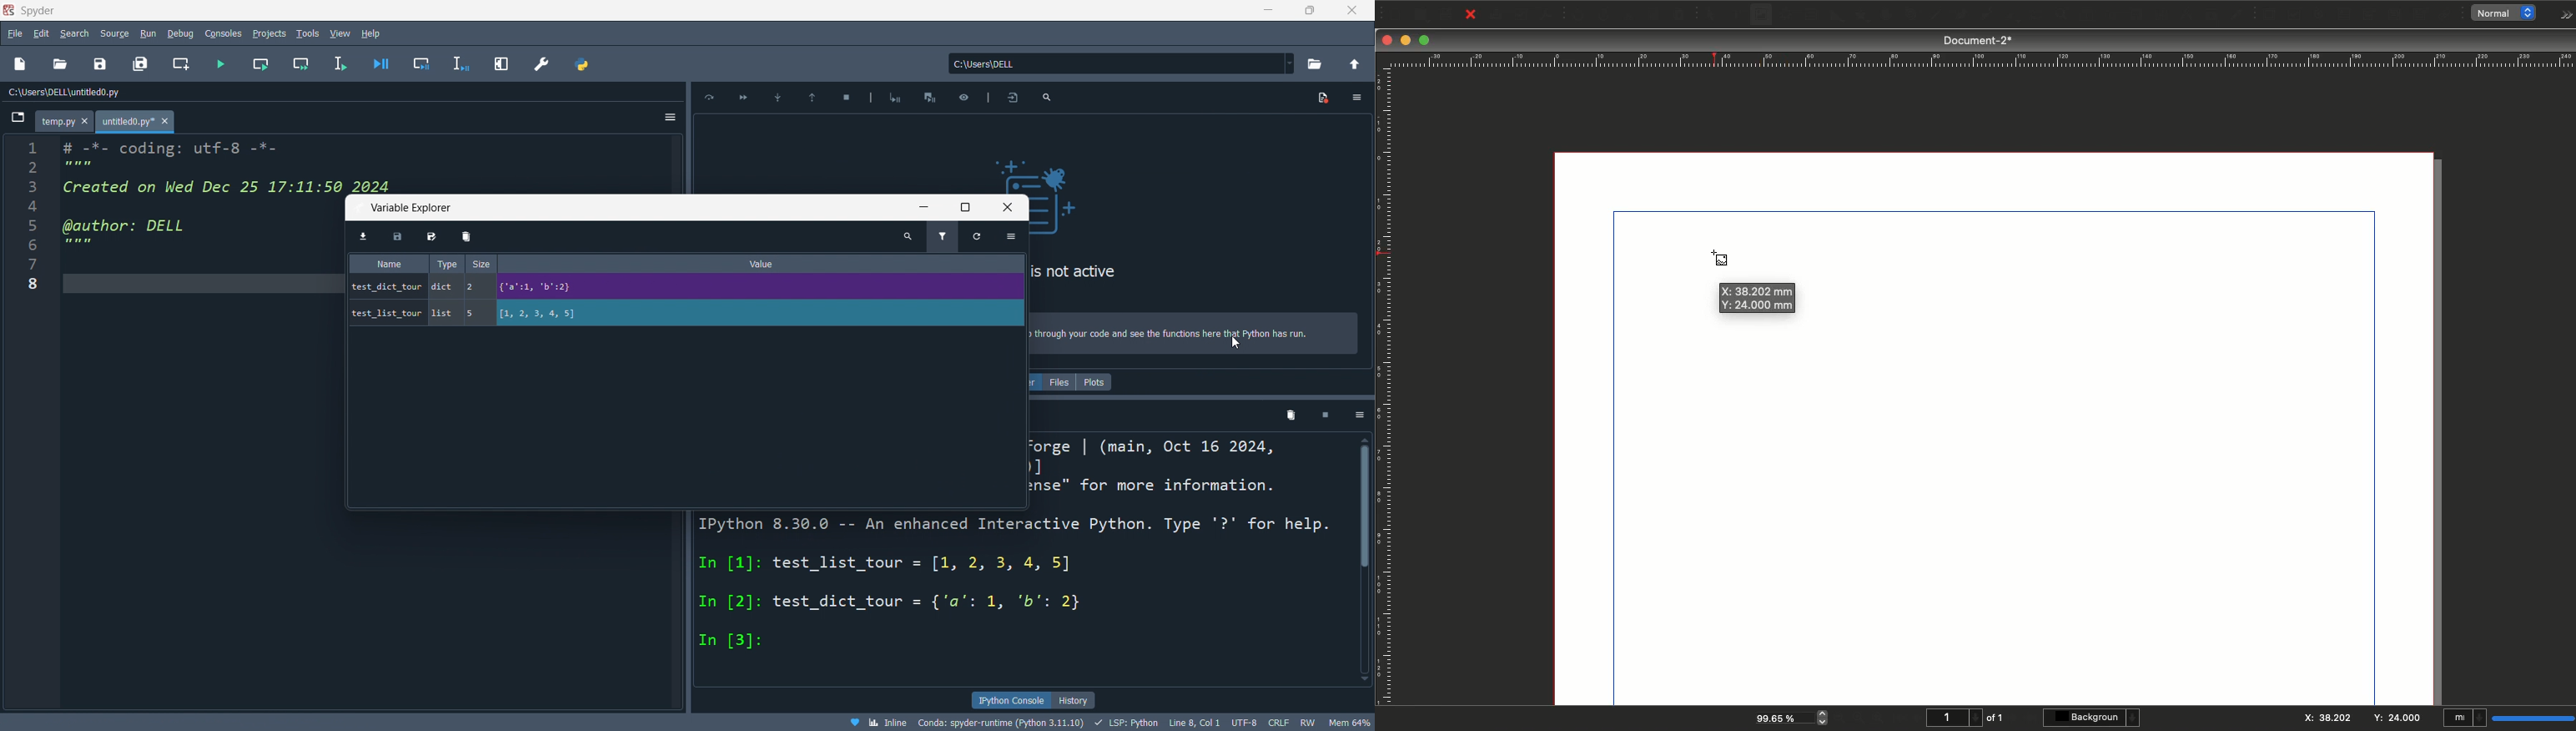 Image resolution: width=2576 pixels, height=756 pixels. Describe the element at coordinates (1449, 13) in the screenshot. I see `Save` at that location.